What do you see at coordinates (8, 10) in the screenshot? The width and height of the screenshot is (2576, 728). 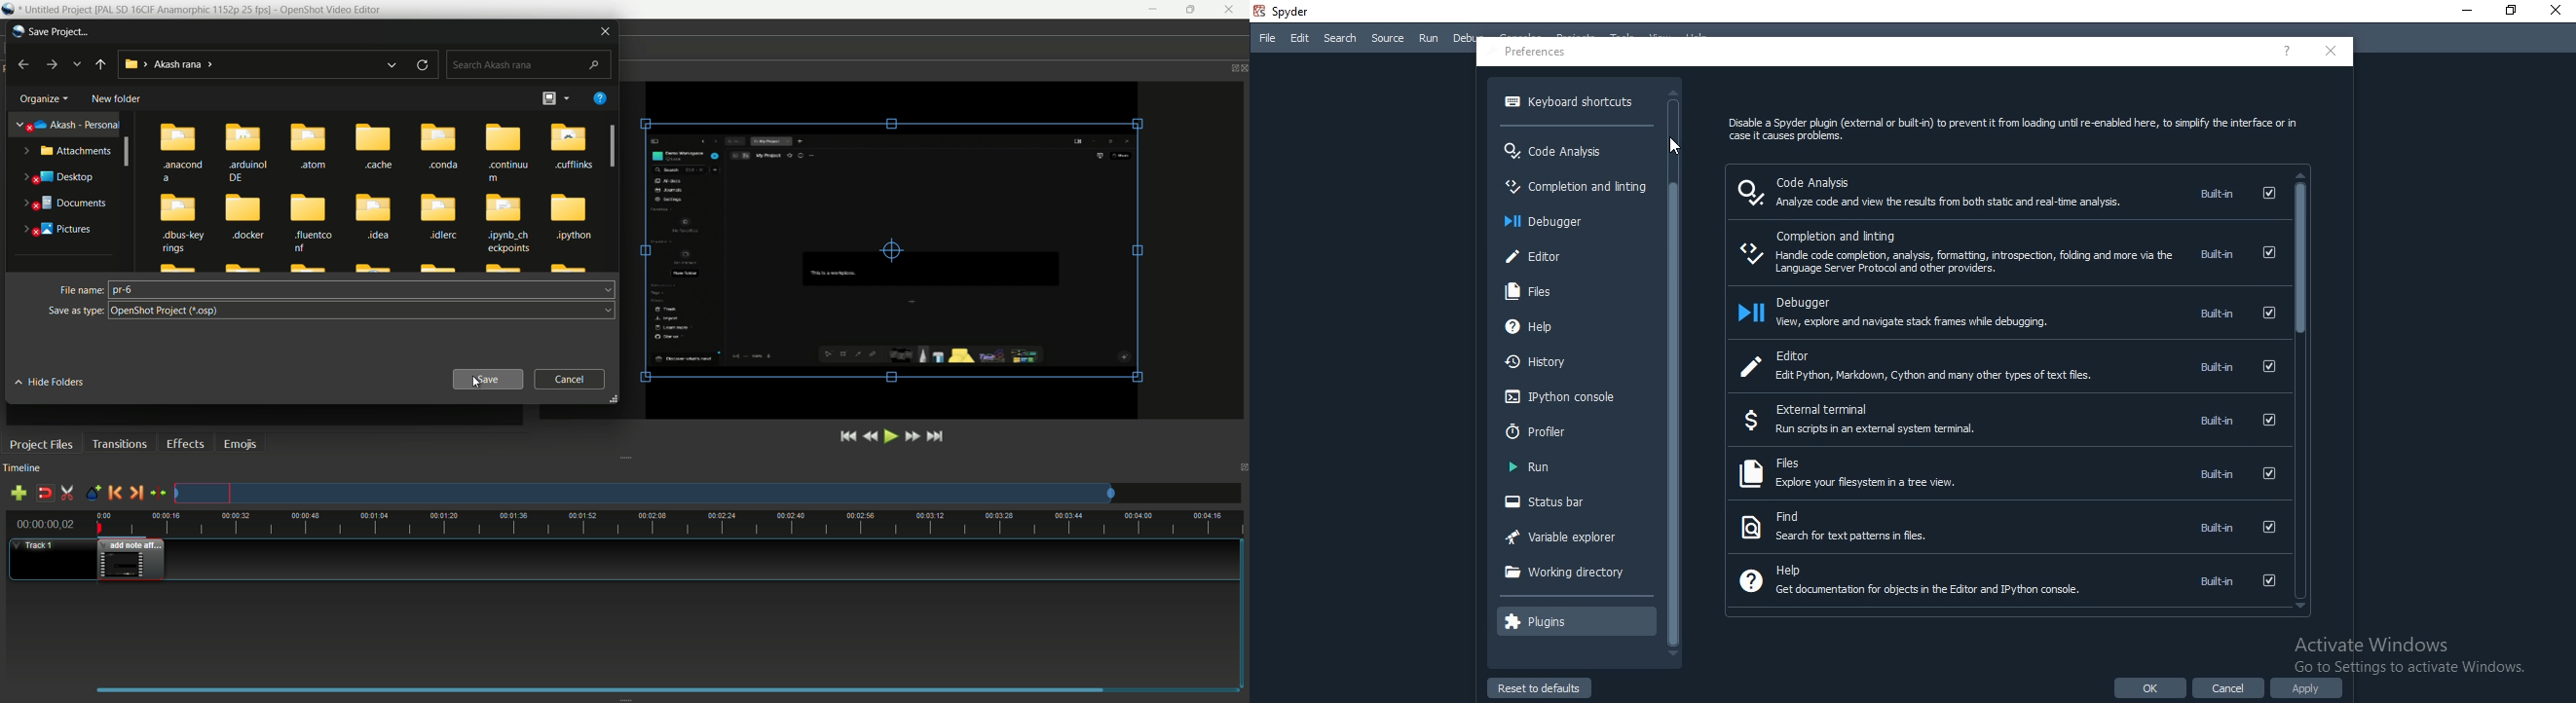 I see `Openshot Icon` at bounding box center [8, 10].